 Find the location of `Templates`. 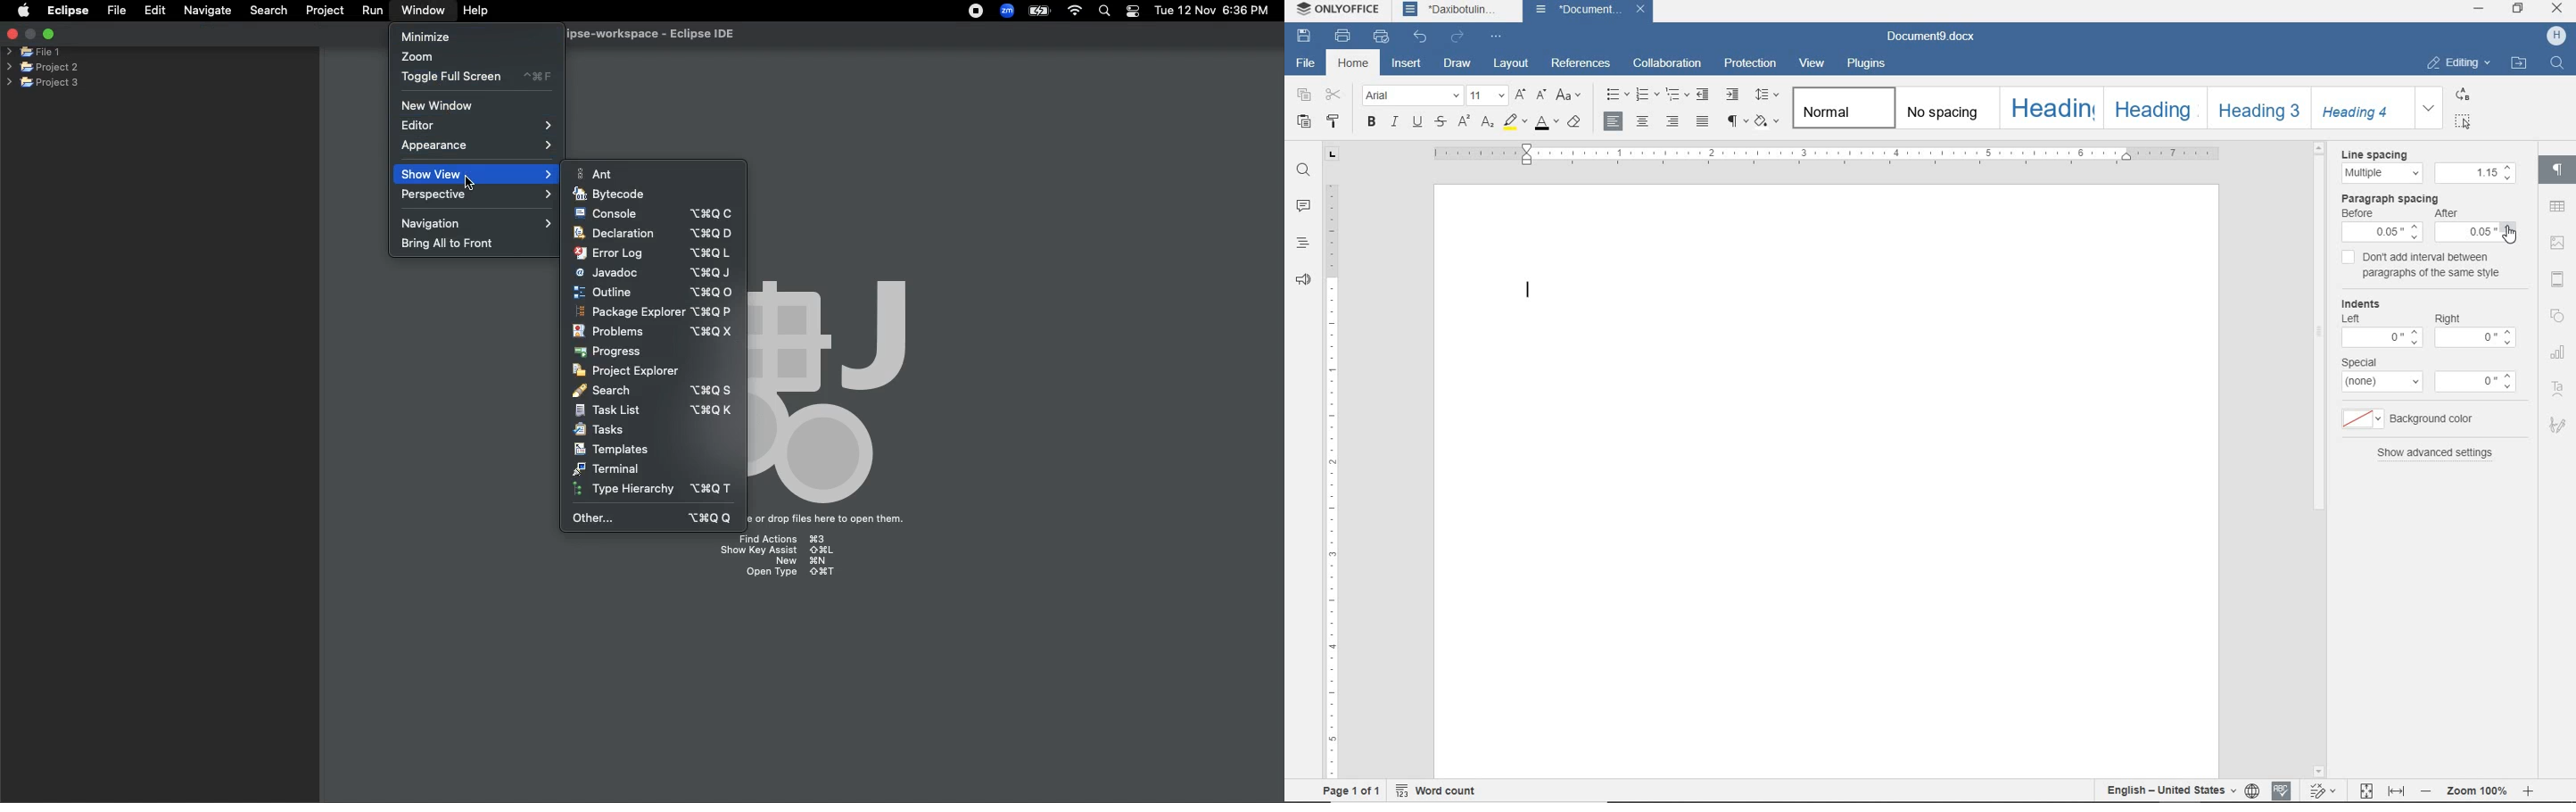

Templates is located at coordinates (611, 449).